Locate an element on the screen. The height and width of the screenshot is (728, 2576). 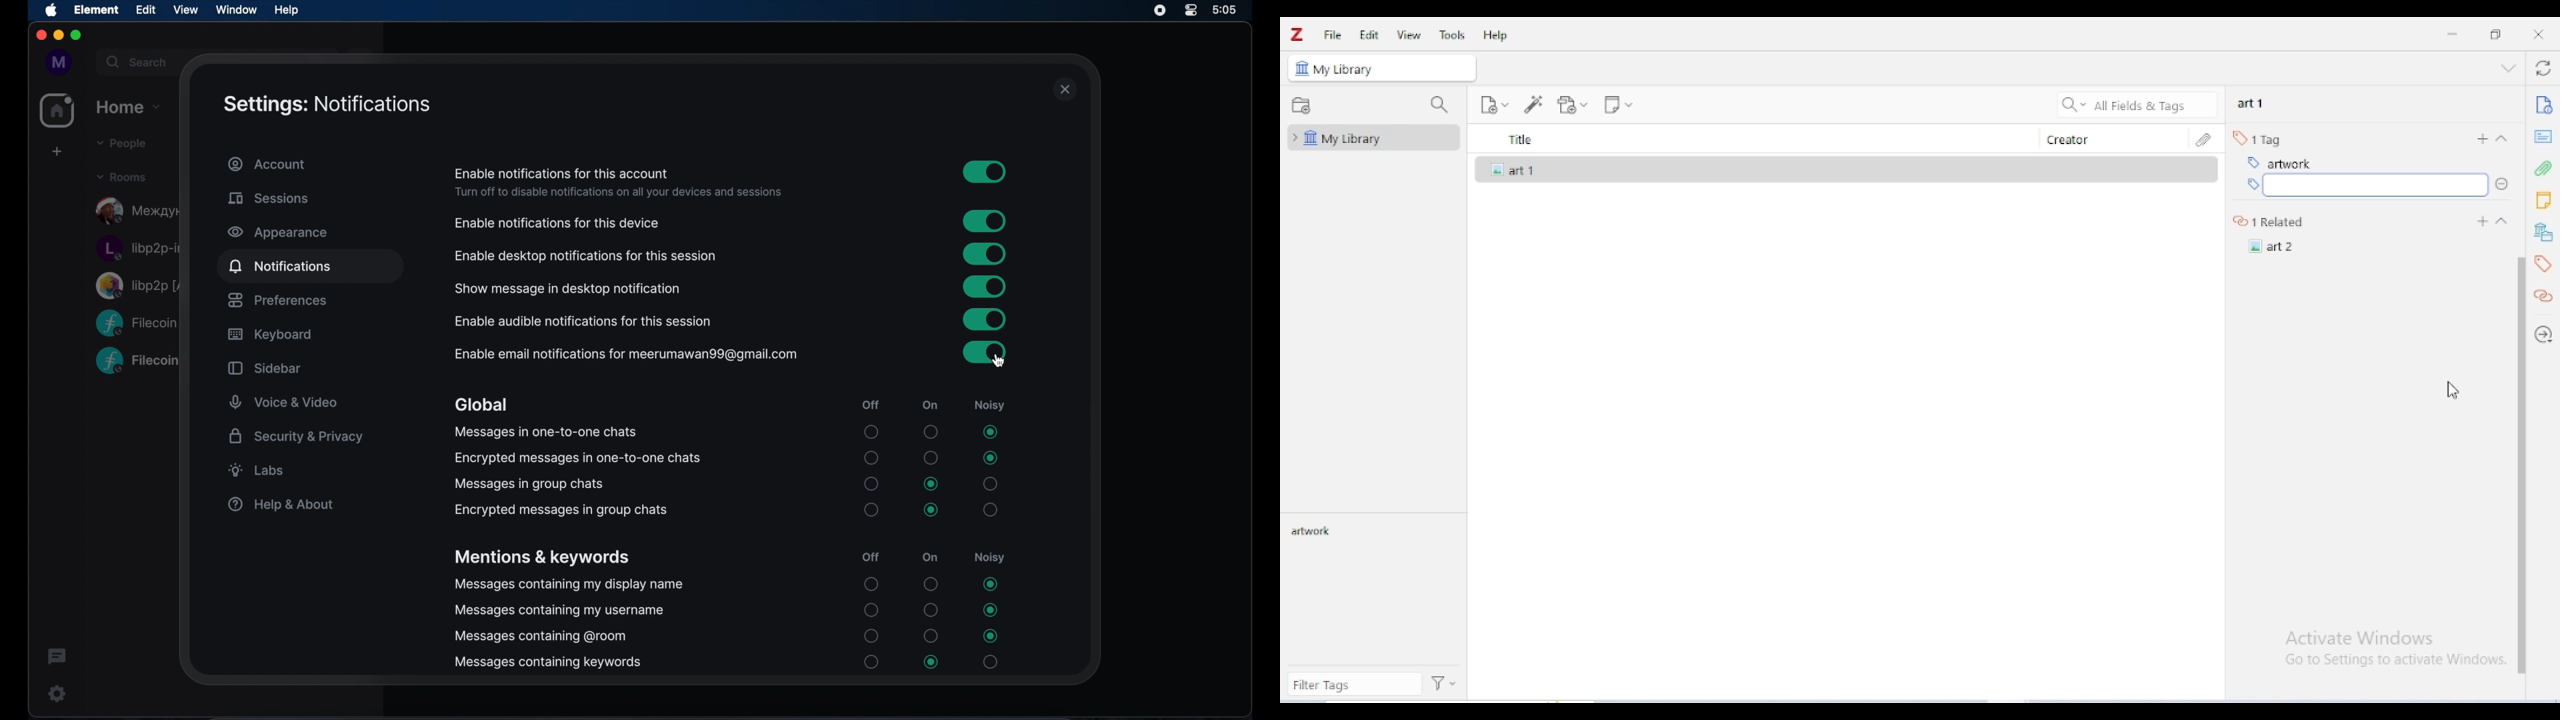
encrypted messages in group chats is located at coordinates (561, 511).